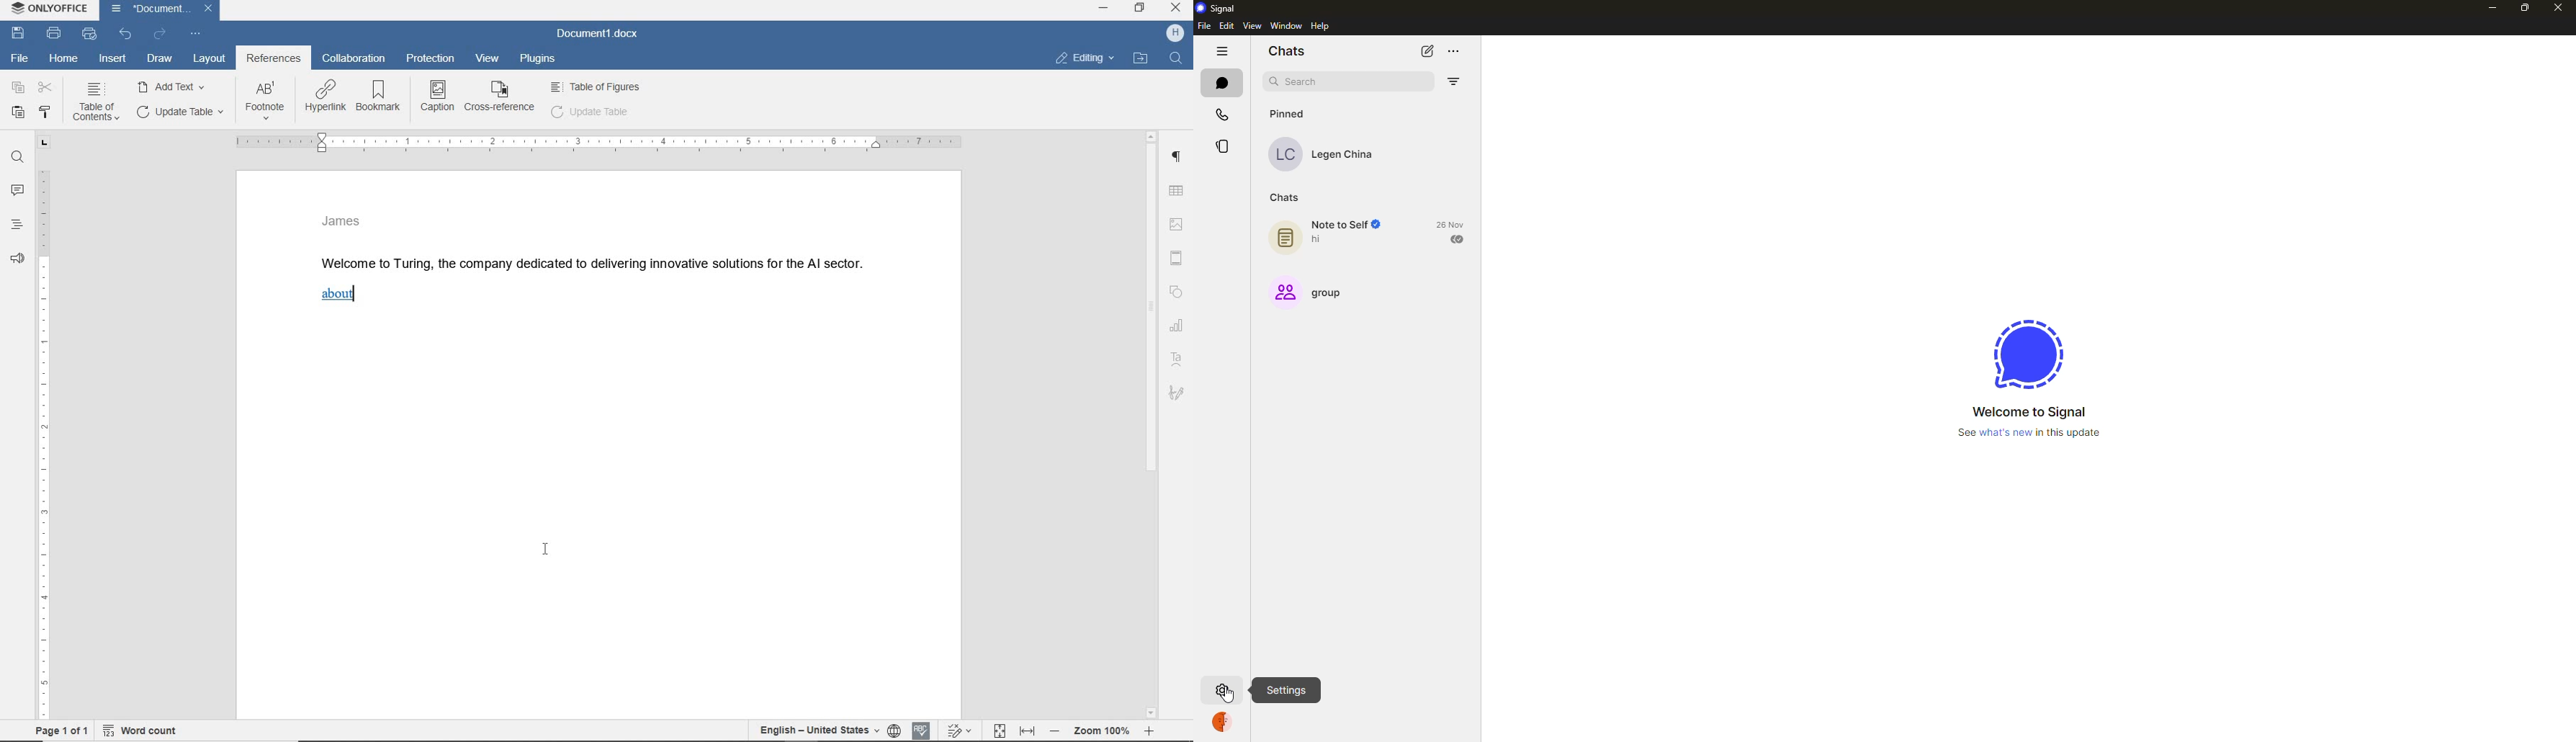  Describe the element at coordinates (126, 35) in the screenshot. I see `undo` at that location.